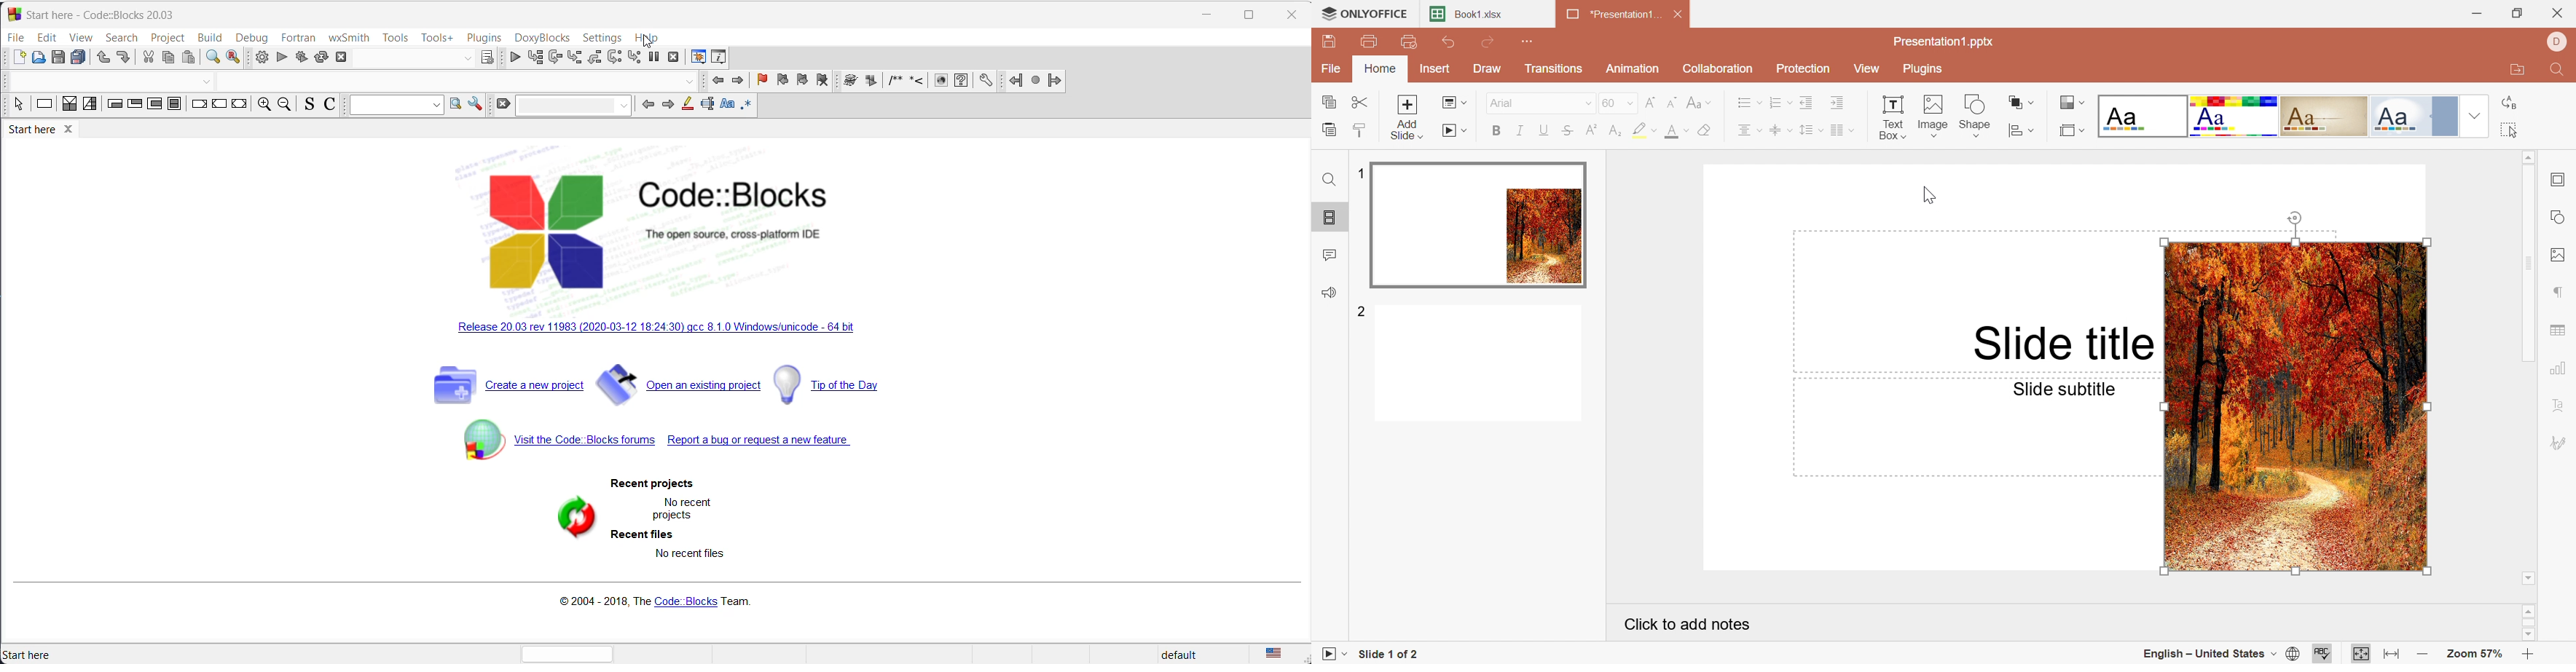 The image size is (2576, 672). What do you see at coordinates (642, 535) in the screenshot?
I see `recent files` at bounding box center [642, 535].